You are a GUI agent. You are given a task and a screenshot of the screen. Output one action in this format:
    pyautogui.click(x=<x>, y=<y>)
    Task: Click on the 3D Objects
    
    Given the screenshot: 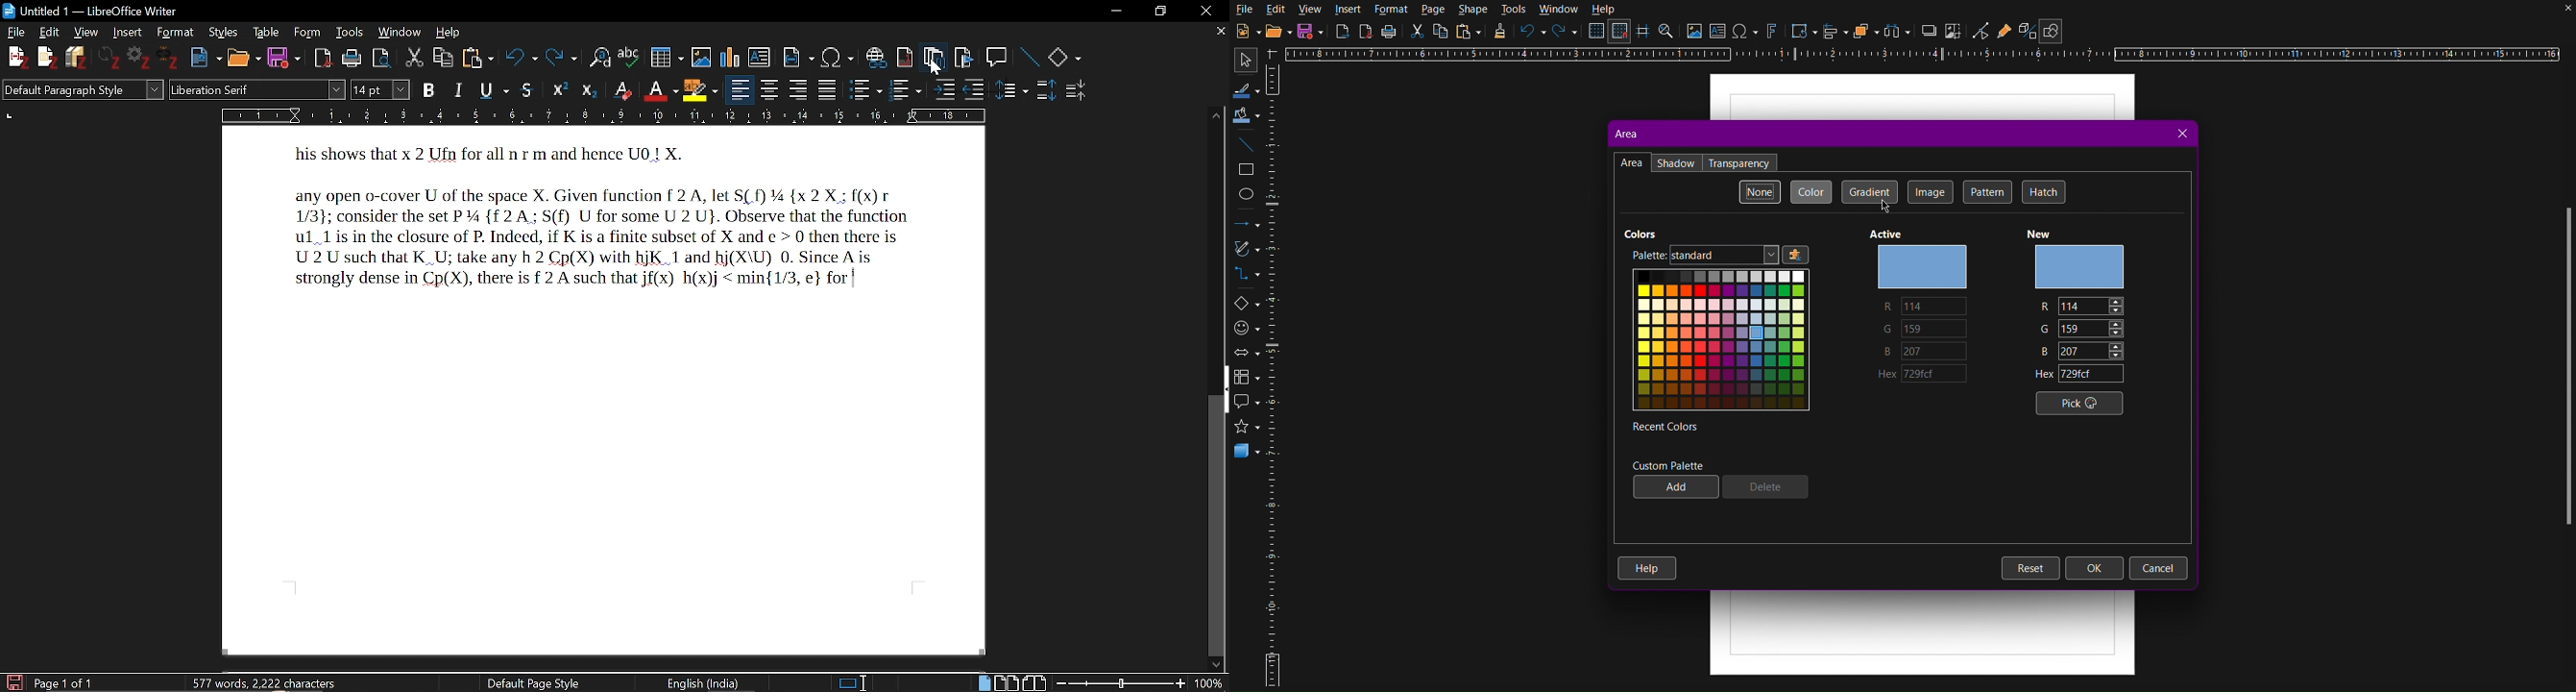 What is the action you would take?
    pyautogui.click(x=1247, y=454)
    